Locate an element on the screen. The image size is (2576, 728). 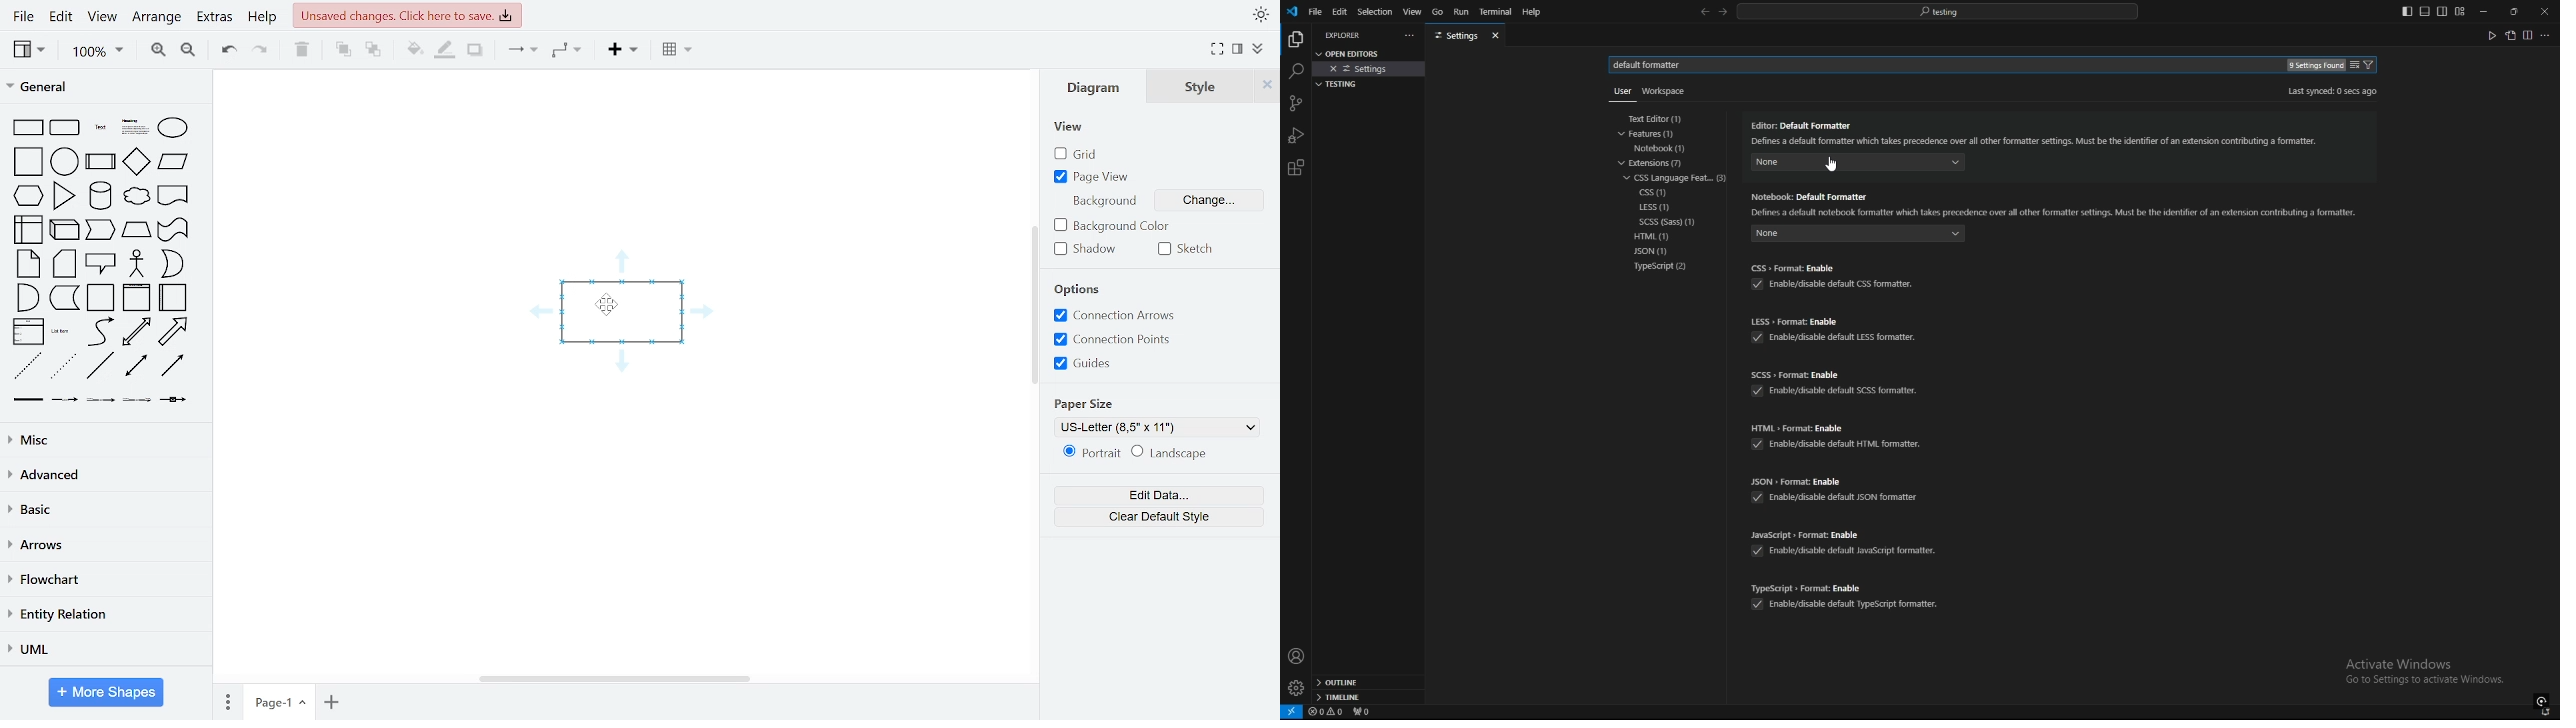
settings is located at coordinates (1456, 36).